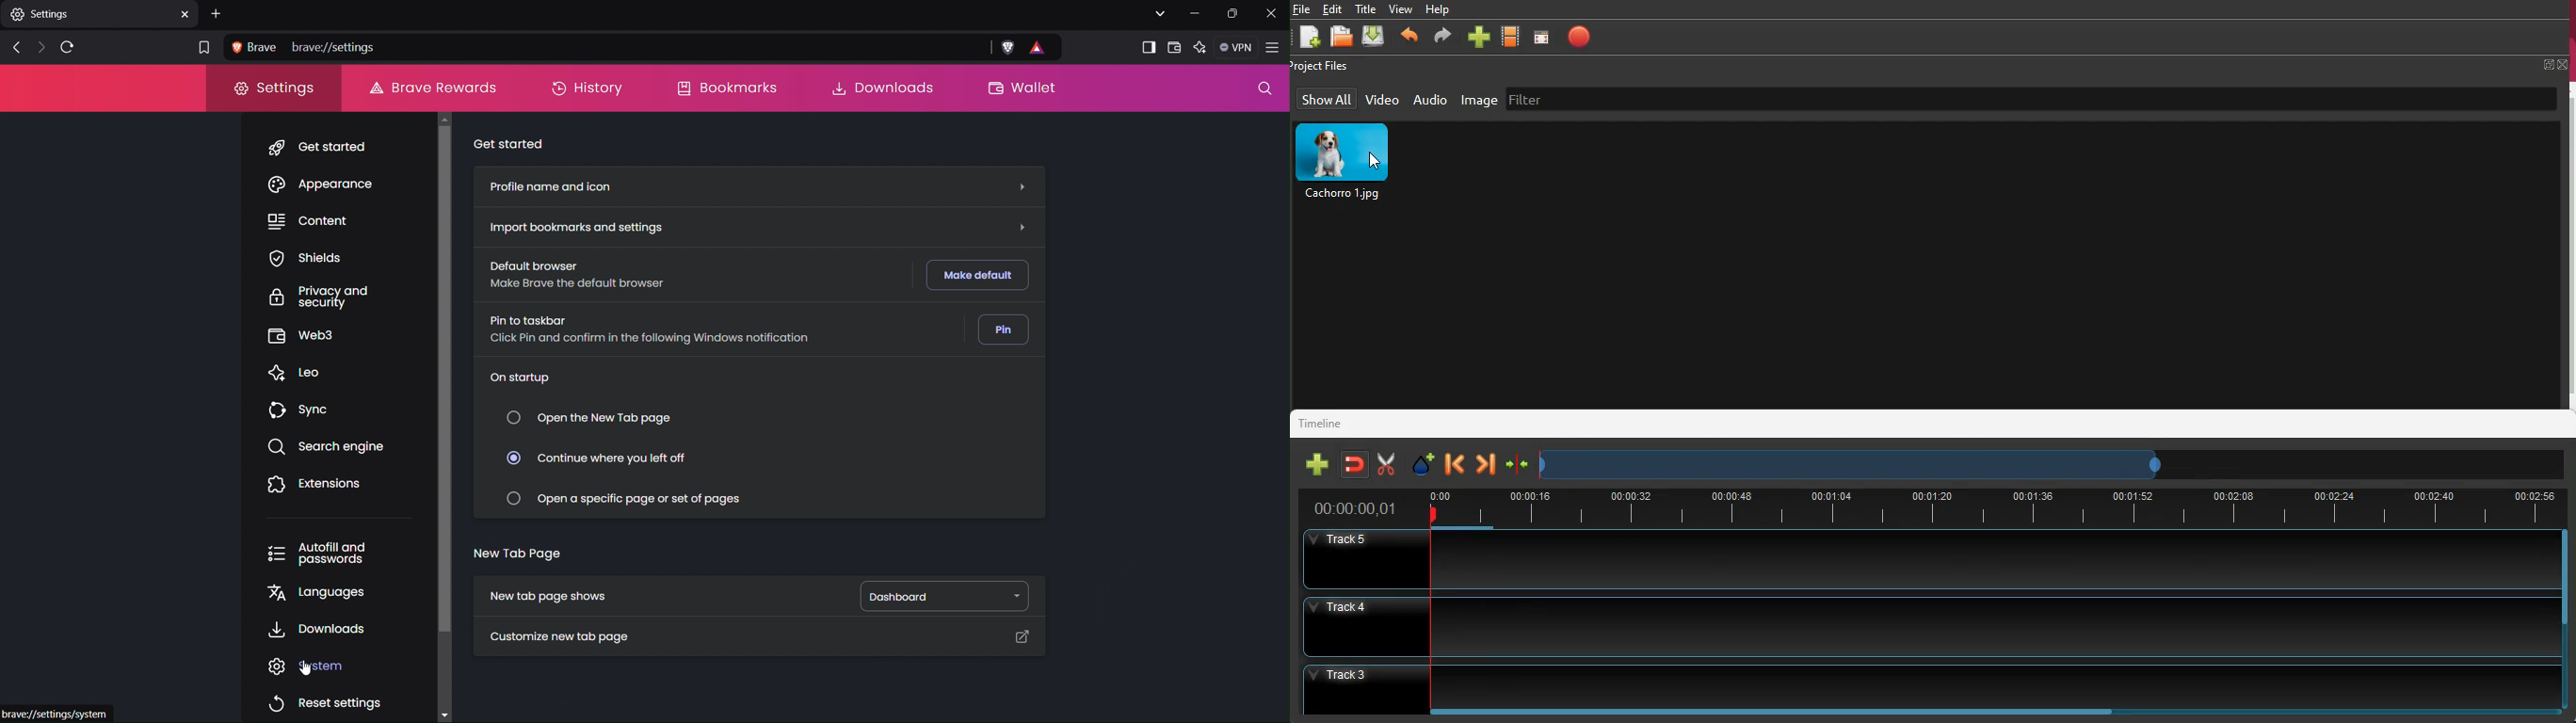 The image size is (2576, 728). What do you see at coordinates (1485, 465) in the screenshot?
I see `forward` at bounding box center [1485, 465].